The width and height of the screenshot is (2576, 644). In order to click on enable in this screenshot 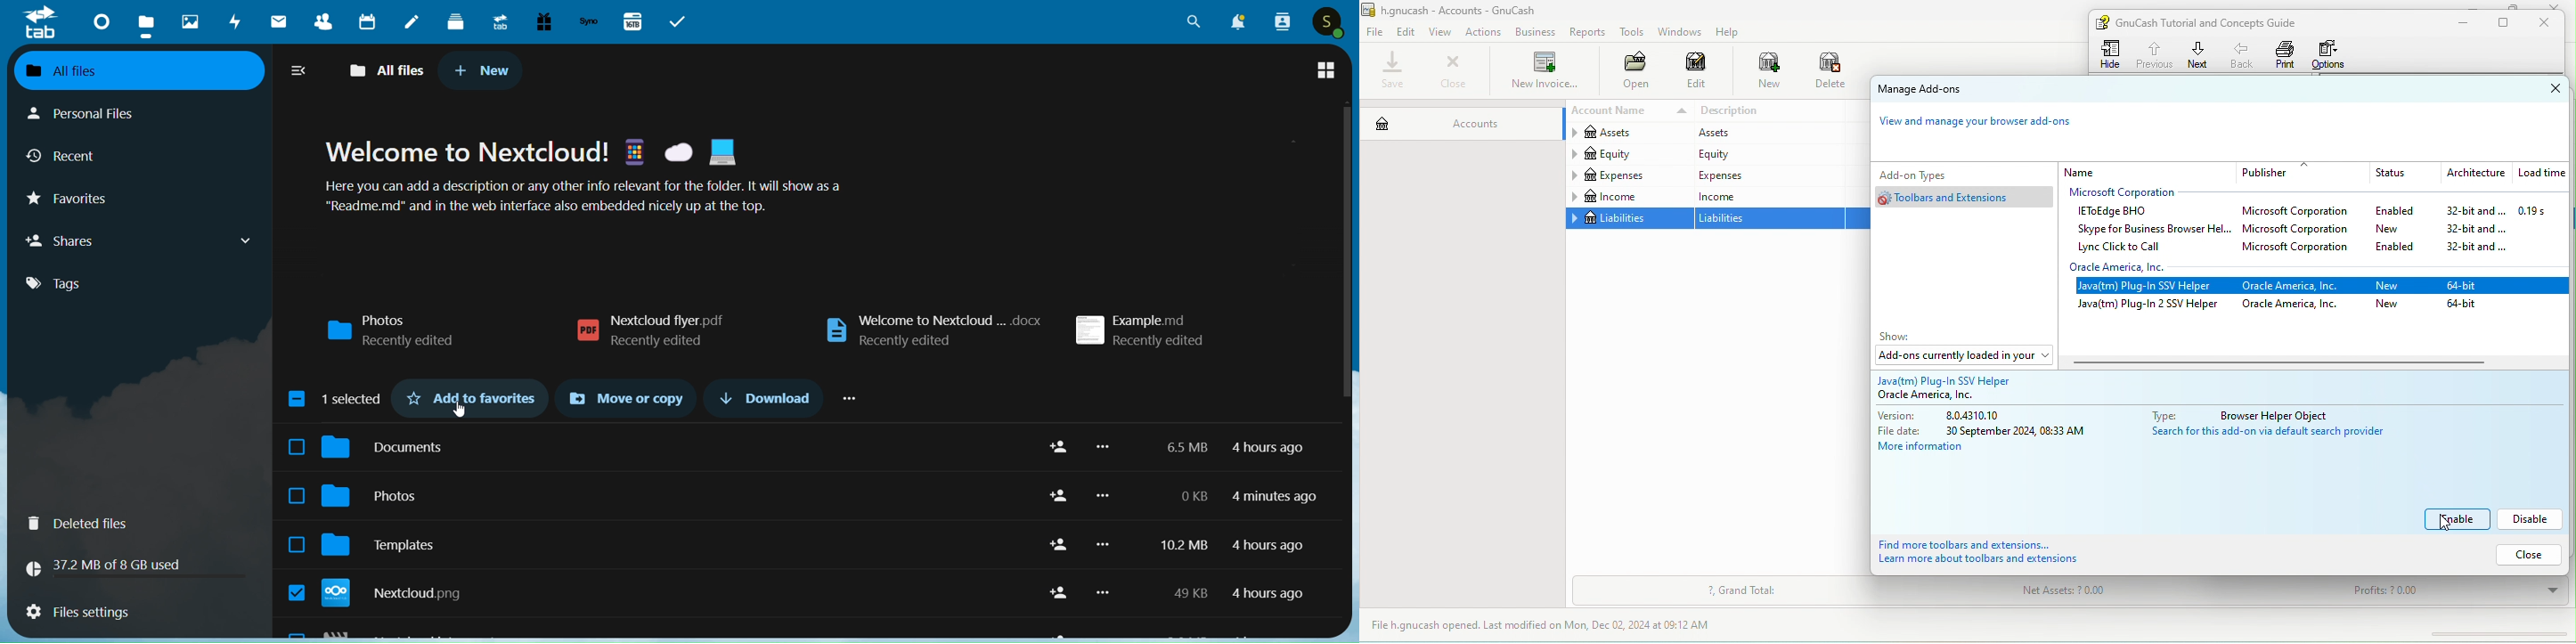, I will do `click(2458, 519)`.